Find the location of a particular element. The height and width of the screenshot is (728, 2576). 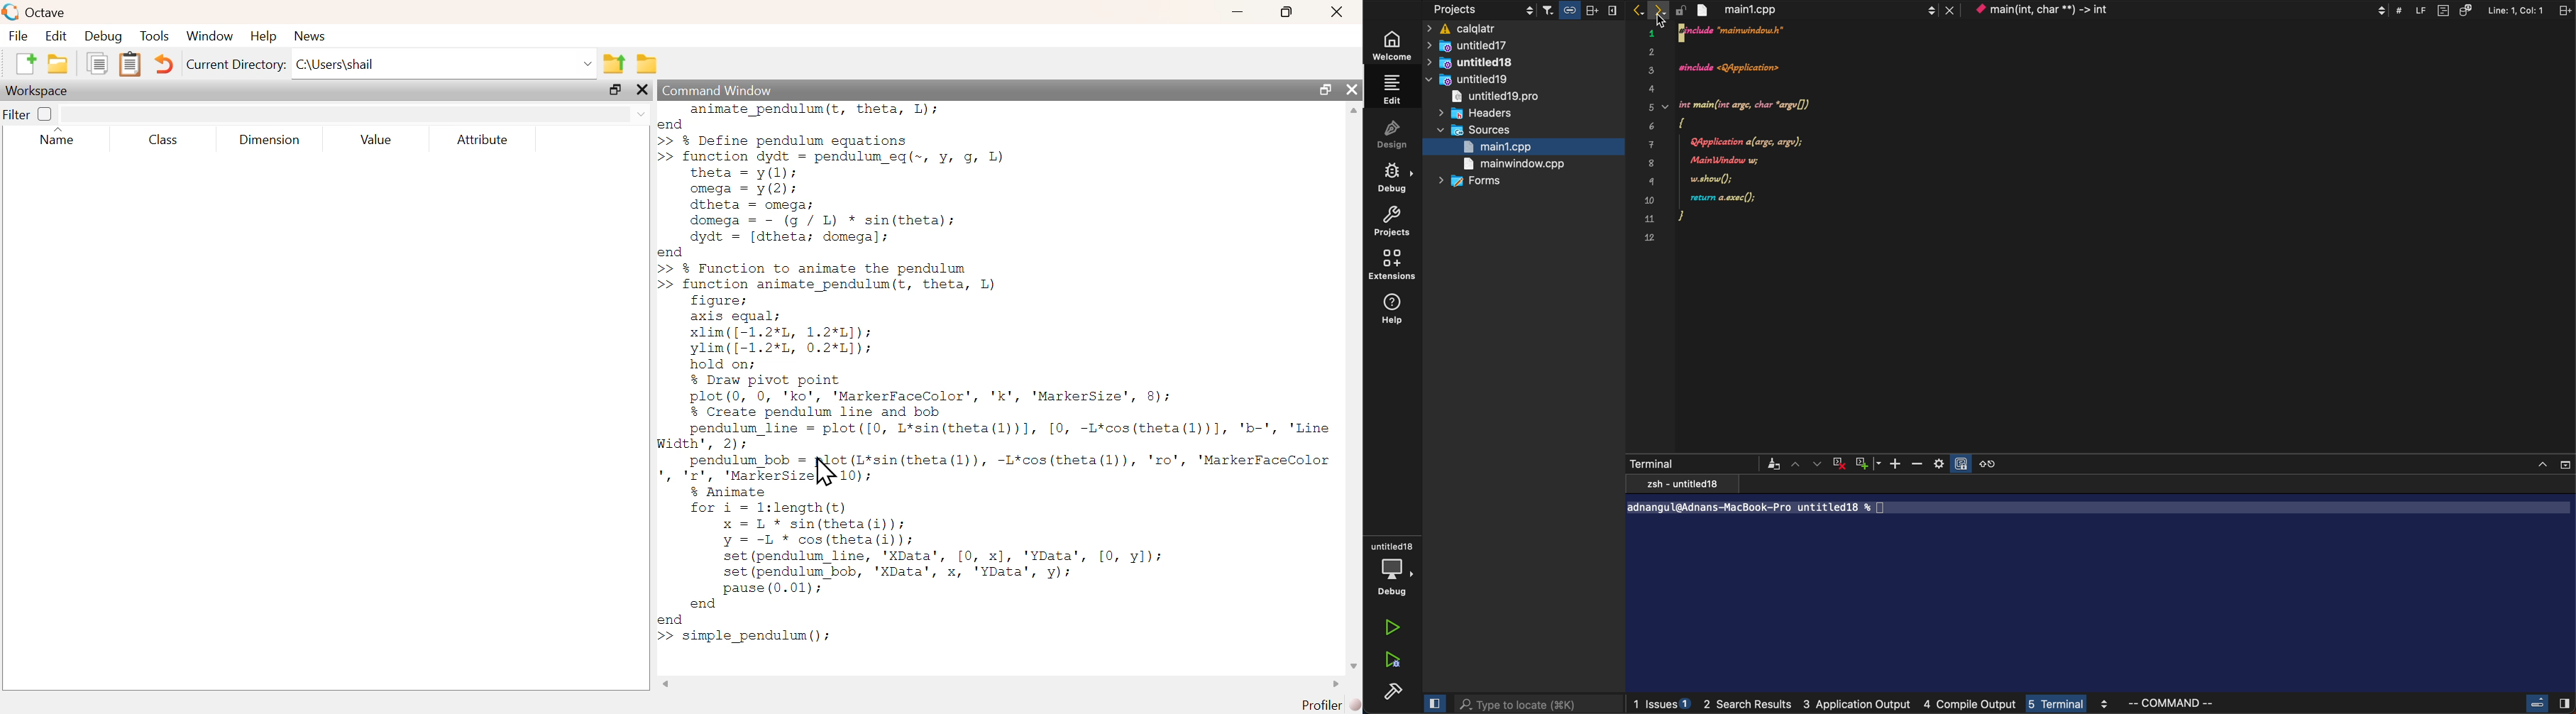

help is located at coordinates (1393, 311).